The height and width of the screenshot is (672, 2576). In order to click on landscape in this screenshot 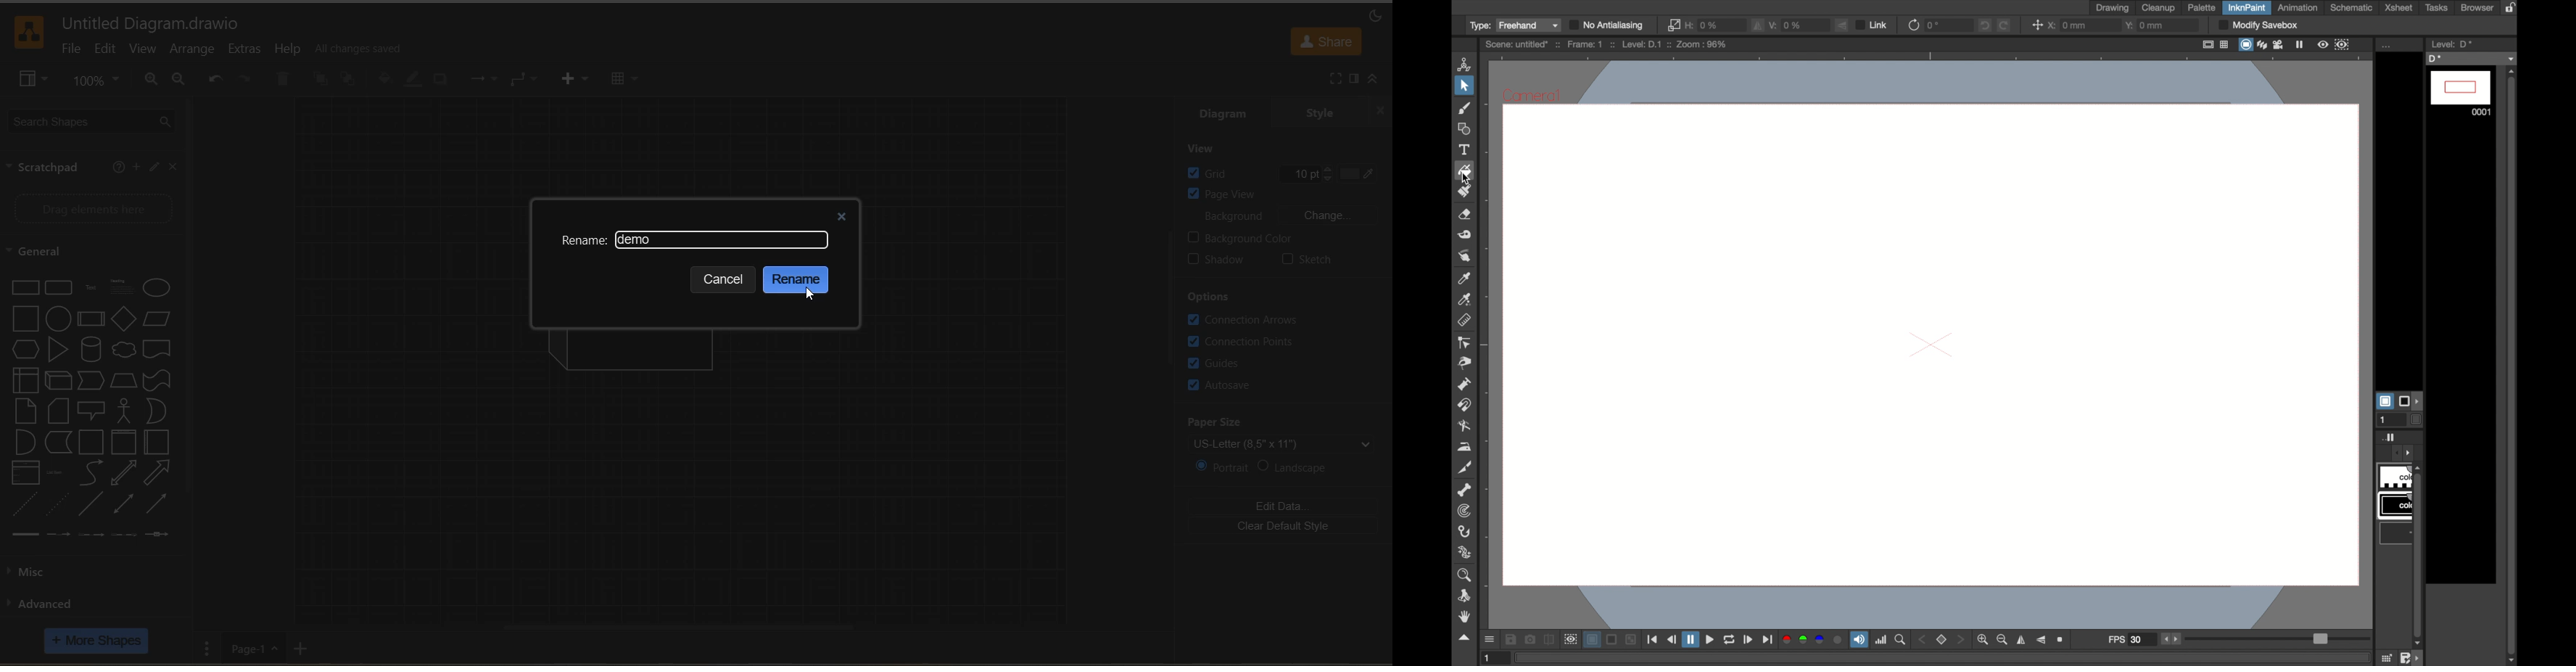, I will do `click(1302, 467)`.